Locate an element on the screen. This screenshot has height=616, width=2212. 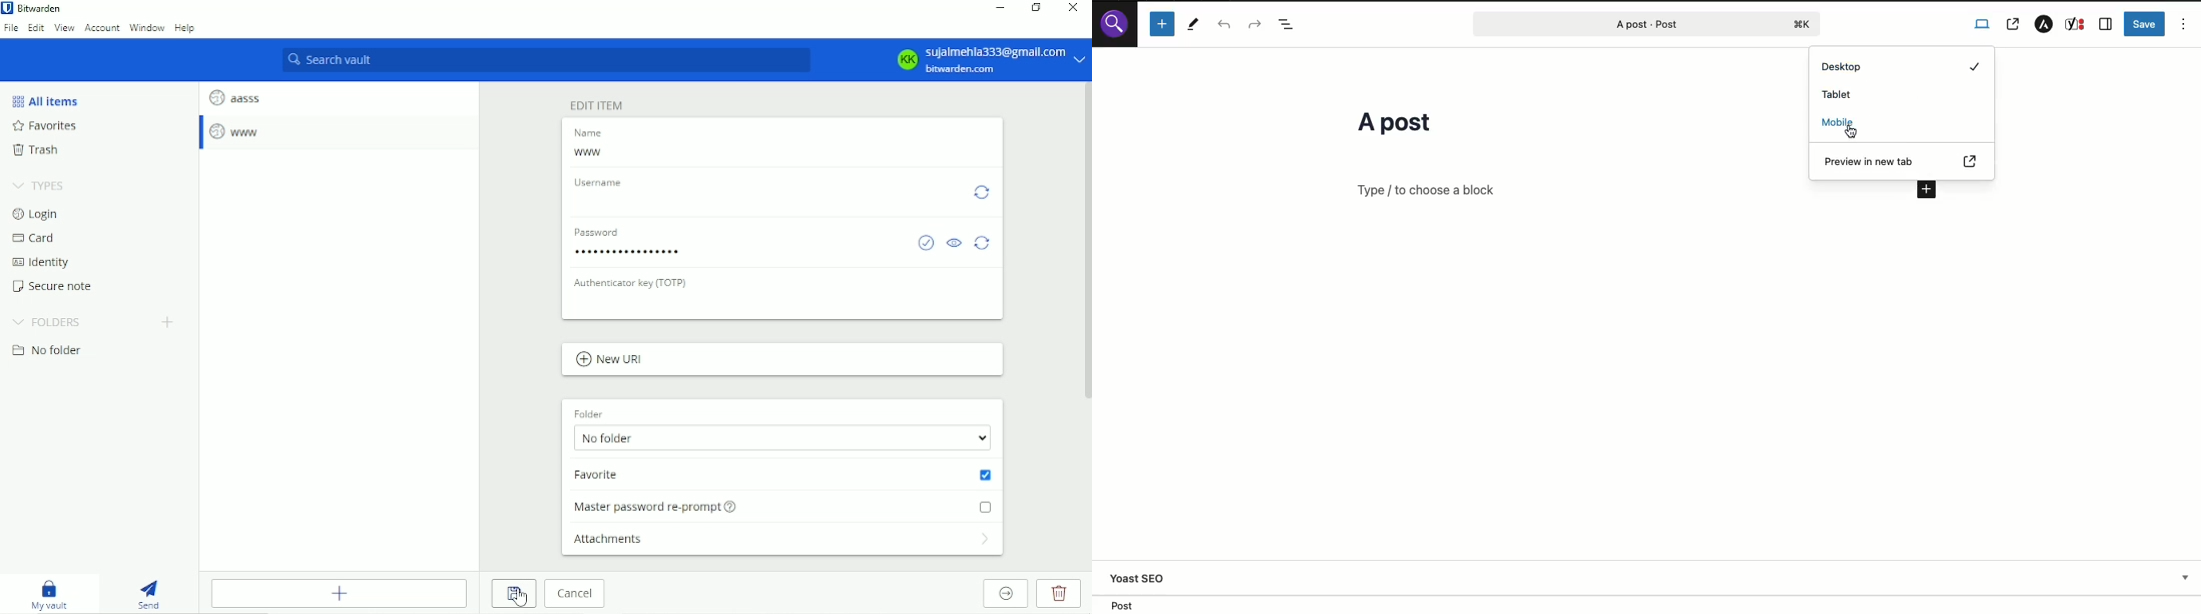
View is located at coordinates (1984, 25).